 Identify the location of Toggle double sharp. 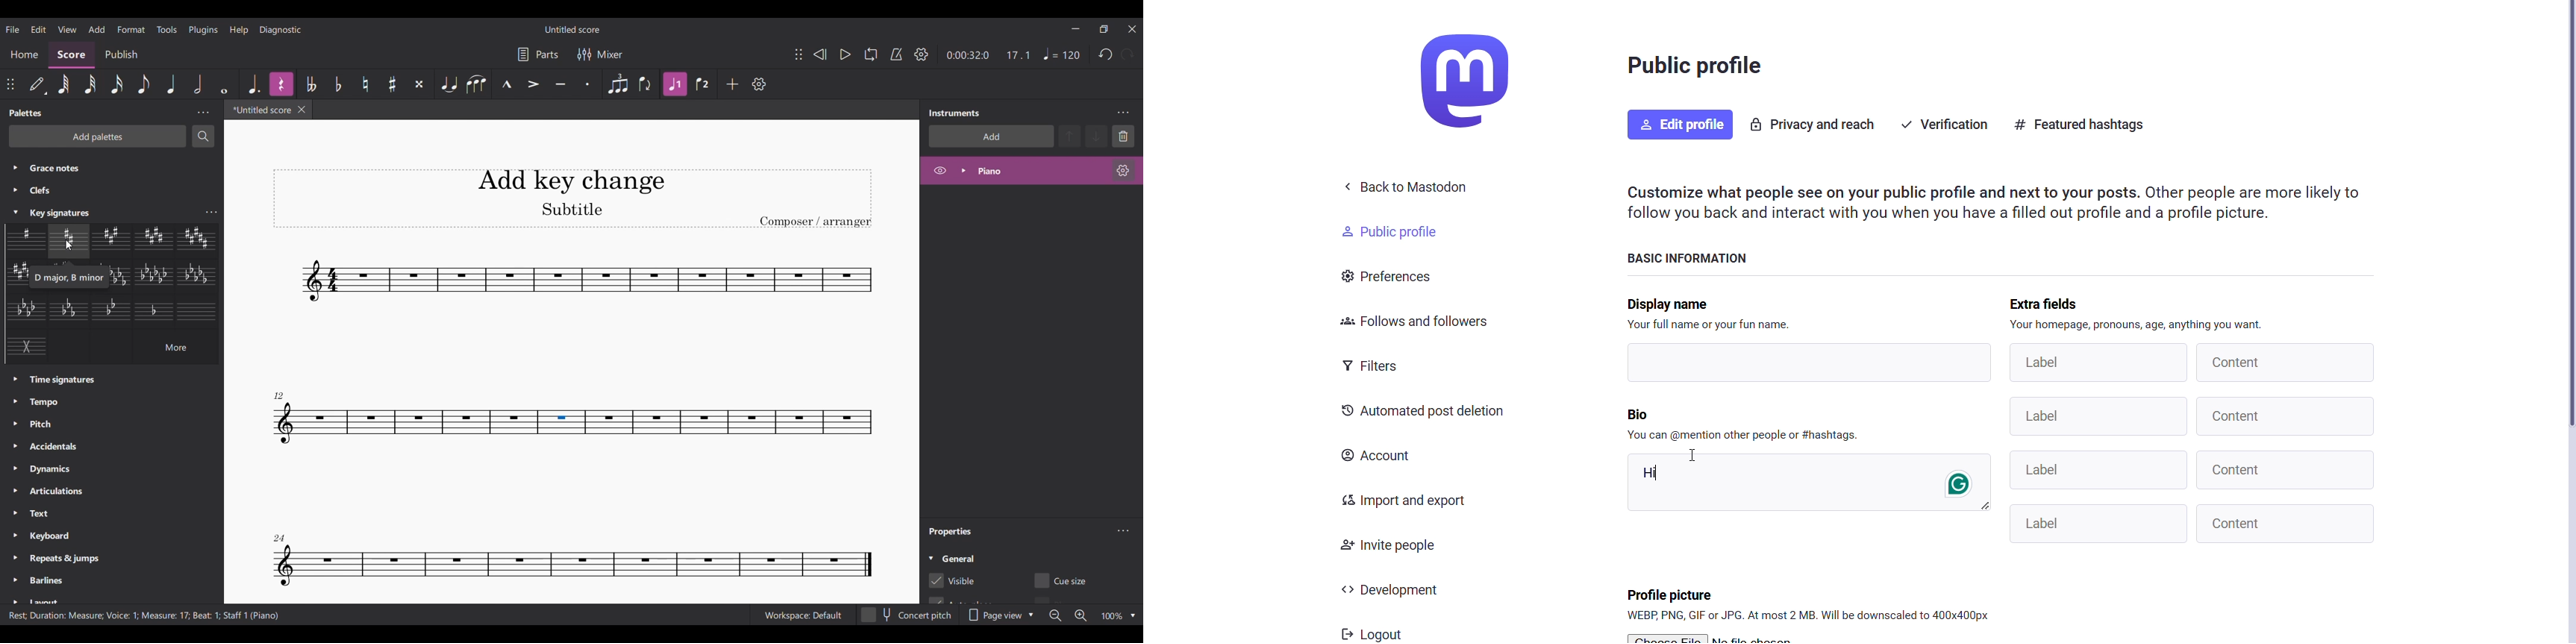
(419, 83).